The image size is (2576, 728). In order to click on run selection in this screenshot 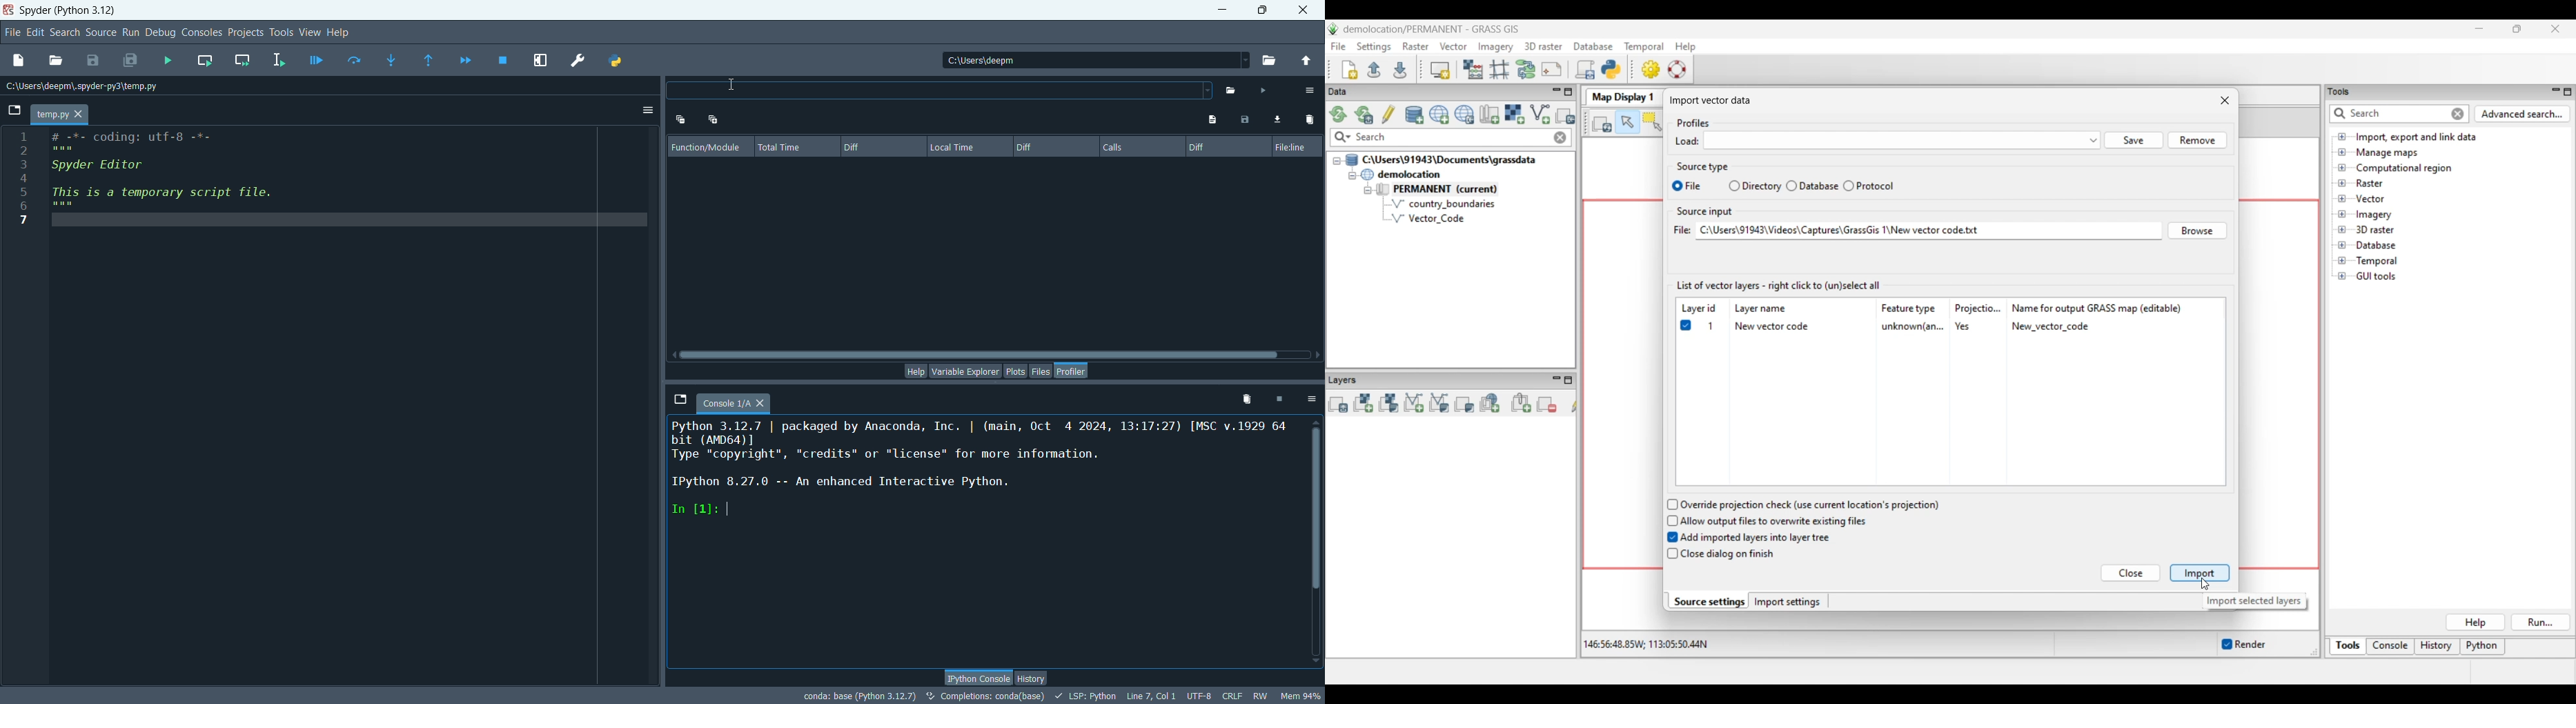, I will do `click(279, 60)`.